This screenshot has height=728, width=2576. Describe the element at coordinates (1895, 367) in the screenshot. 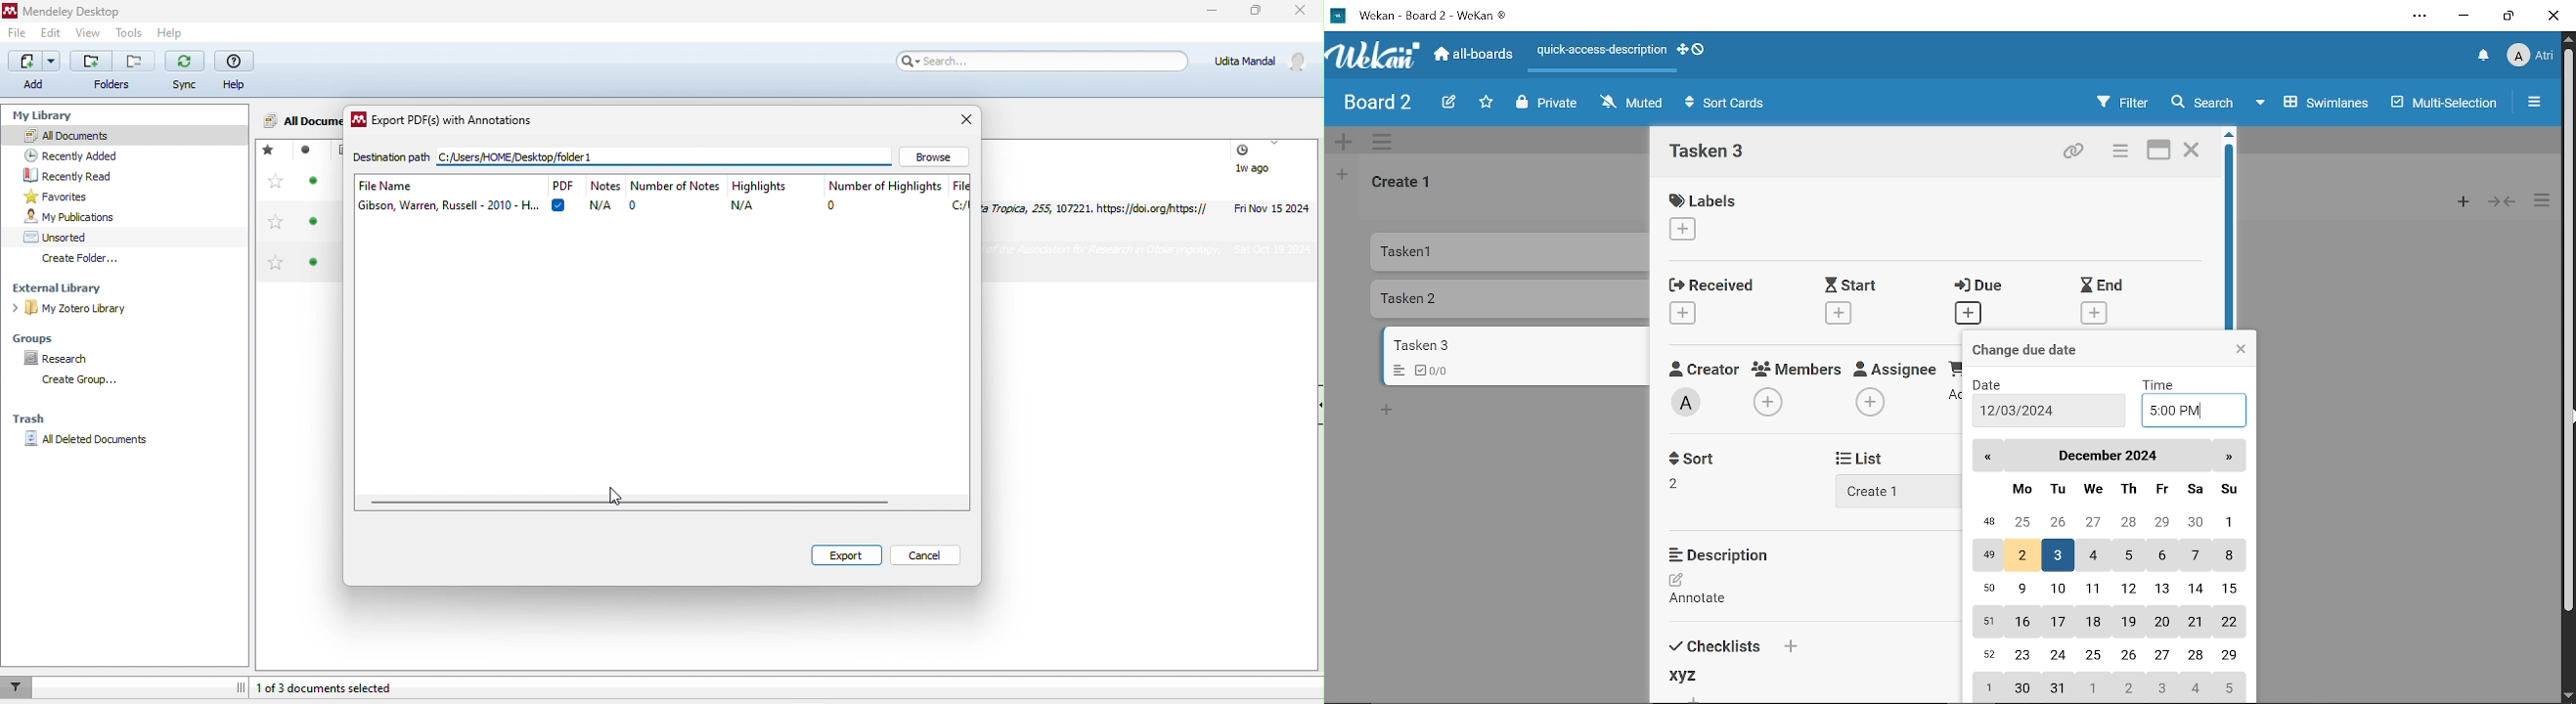

I see `Assignee` at that location.